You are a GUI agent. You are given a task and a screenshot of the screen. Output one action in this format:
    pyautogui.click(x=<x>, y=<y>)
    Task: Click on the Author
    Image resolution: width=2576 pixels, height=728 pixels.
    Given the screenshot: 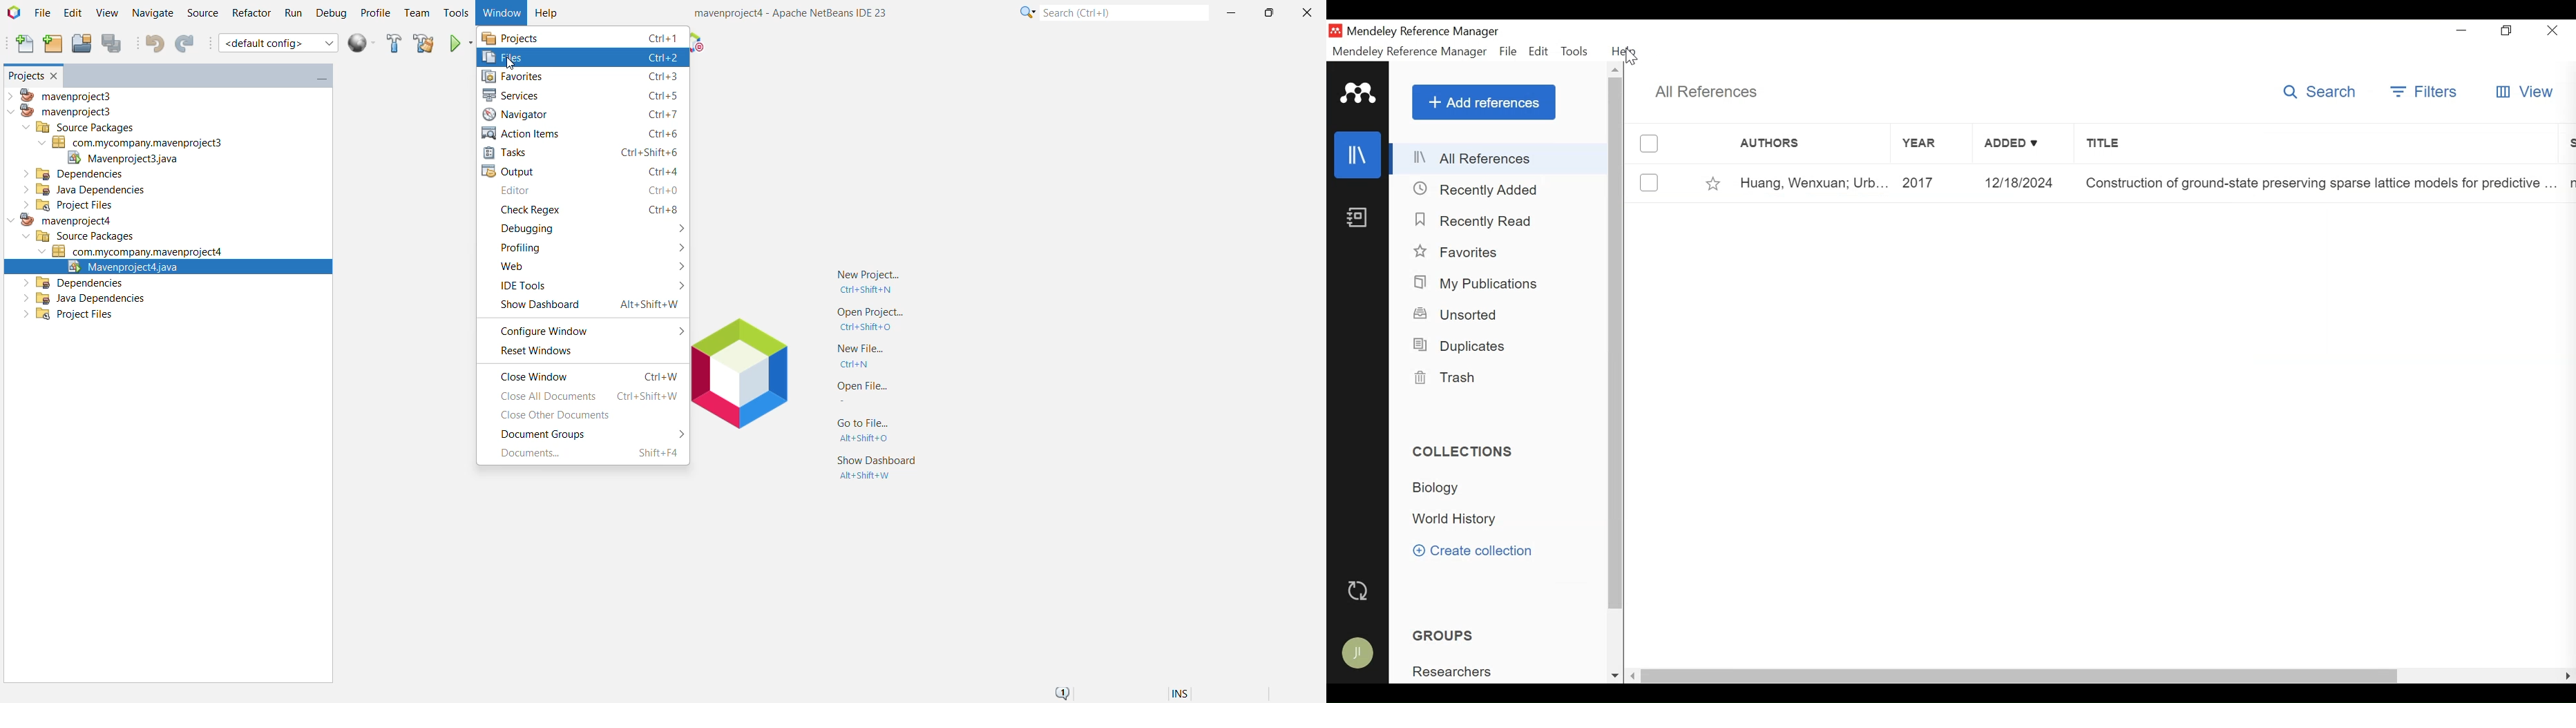 What is the action you would take?
    pyautogui.click(x=1796, y=146)
    